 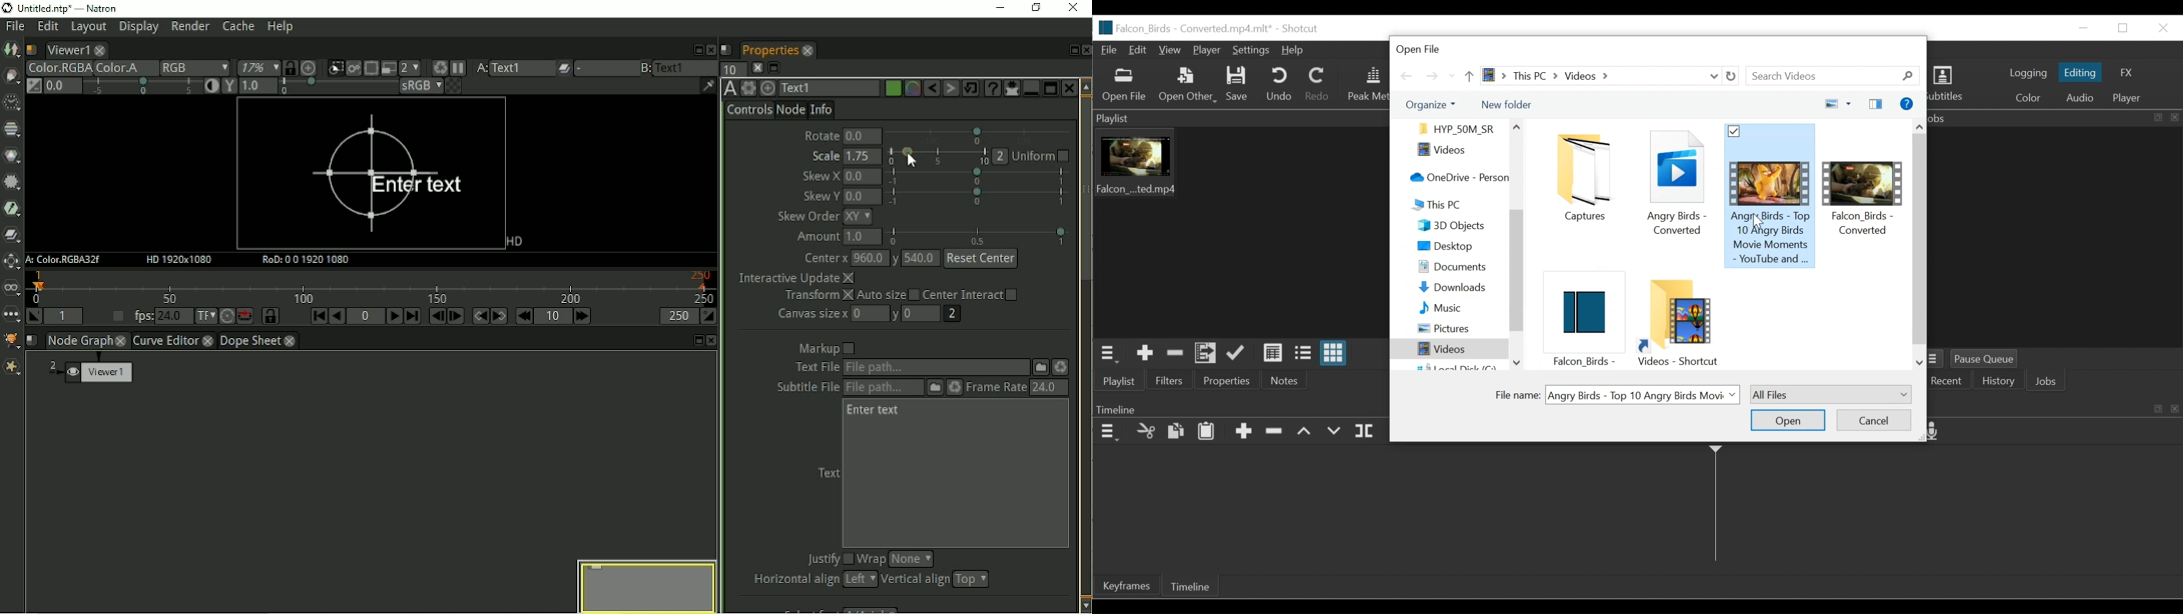 What do you see at coordinates (1675, 186) in the screenshot?
I see `Angry birds - converted` at bounding box center [1675, 186].